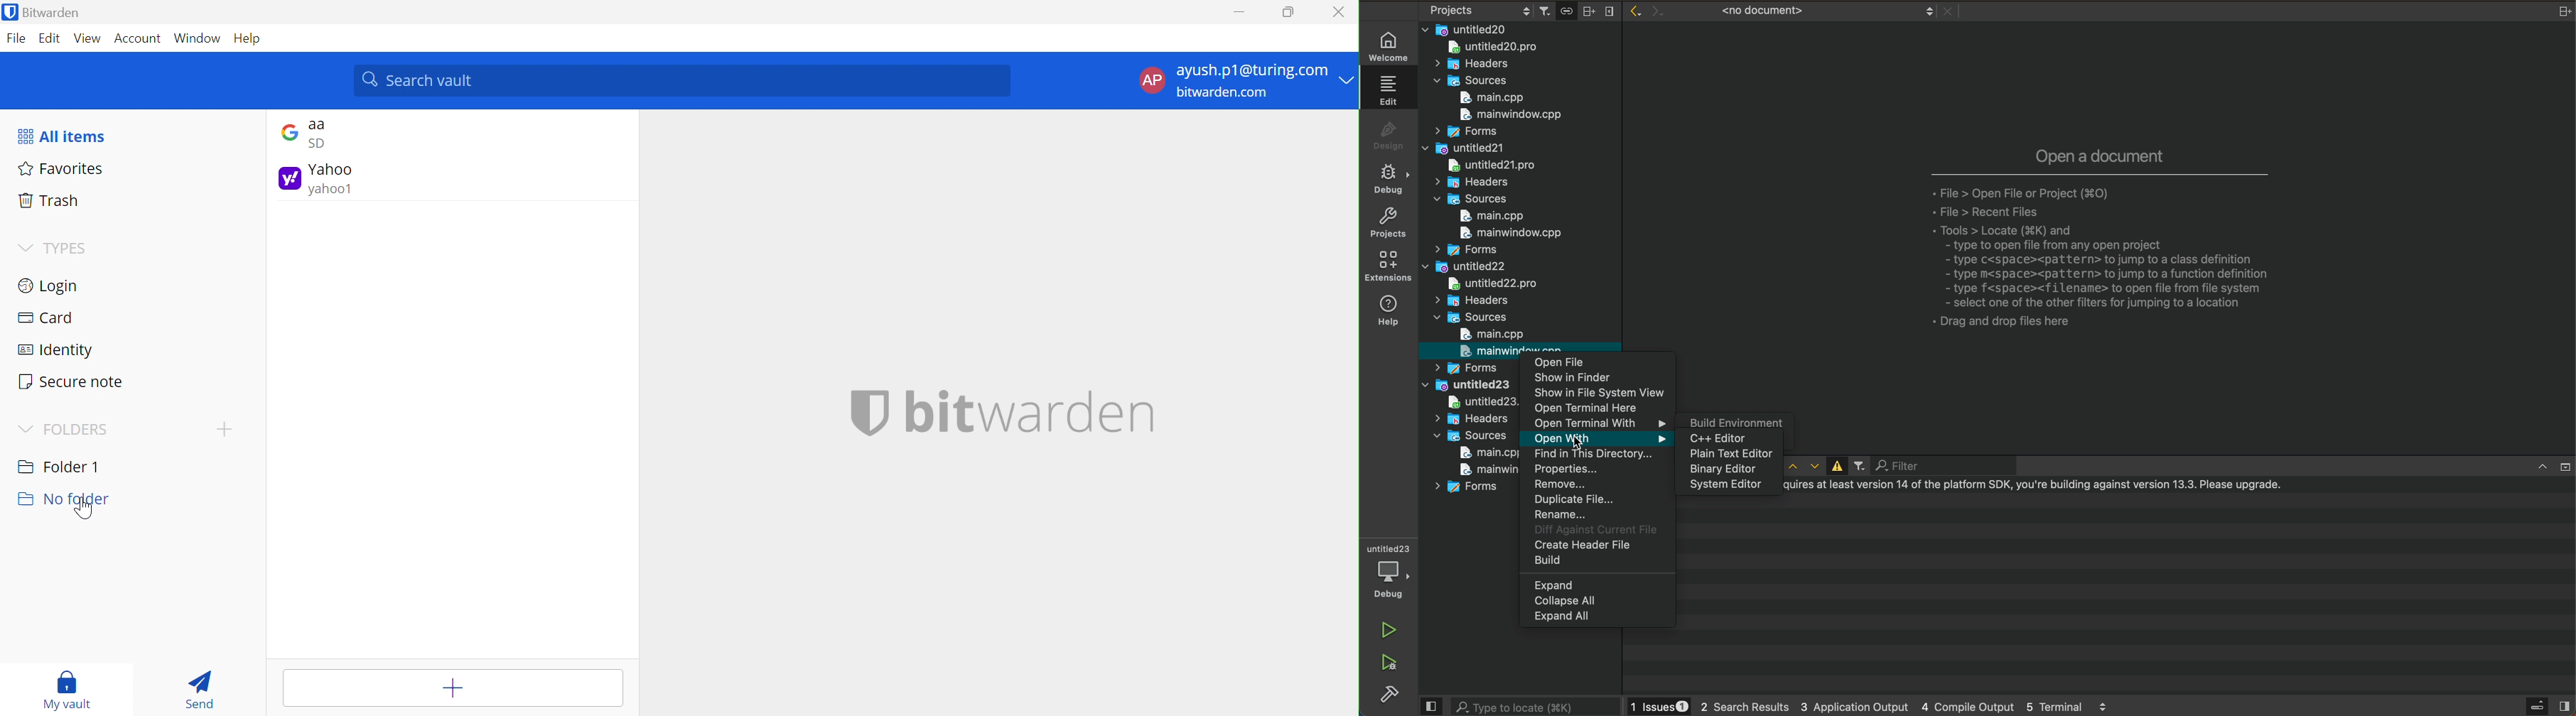  Describe the element at coordinates (2561, 12) in the screenshot. I see `split` at that location.